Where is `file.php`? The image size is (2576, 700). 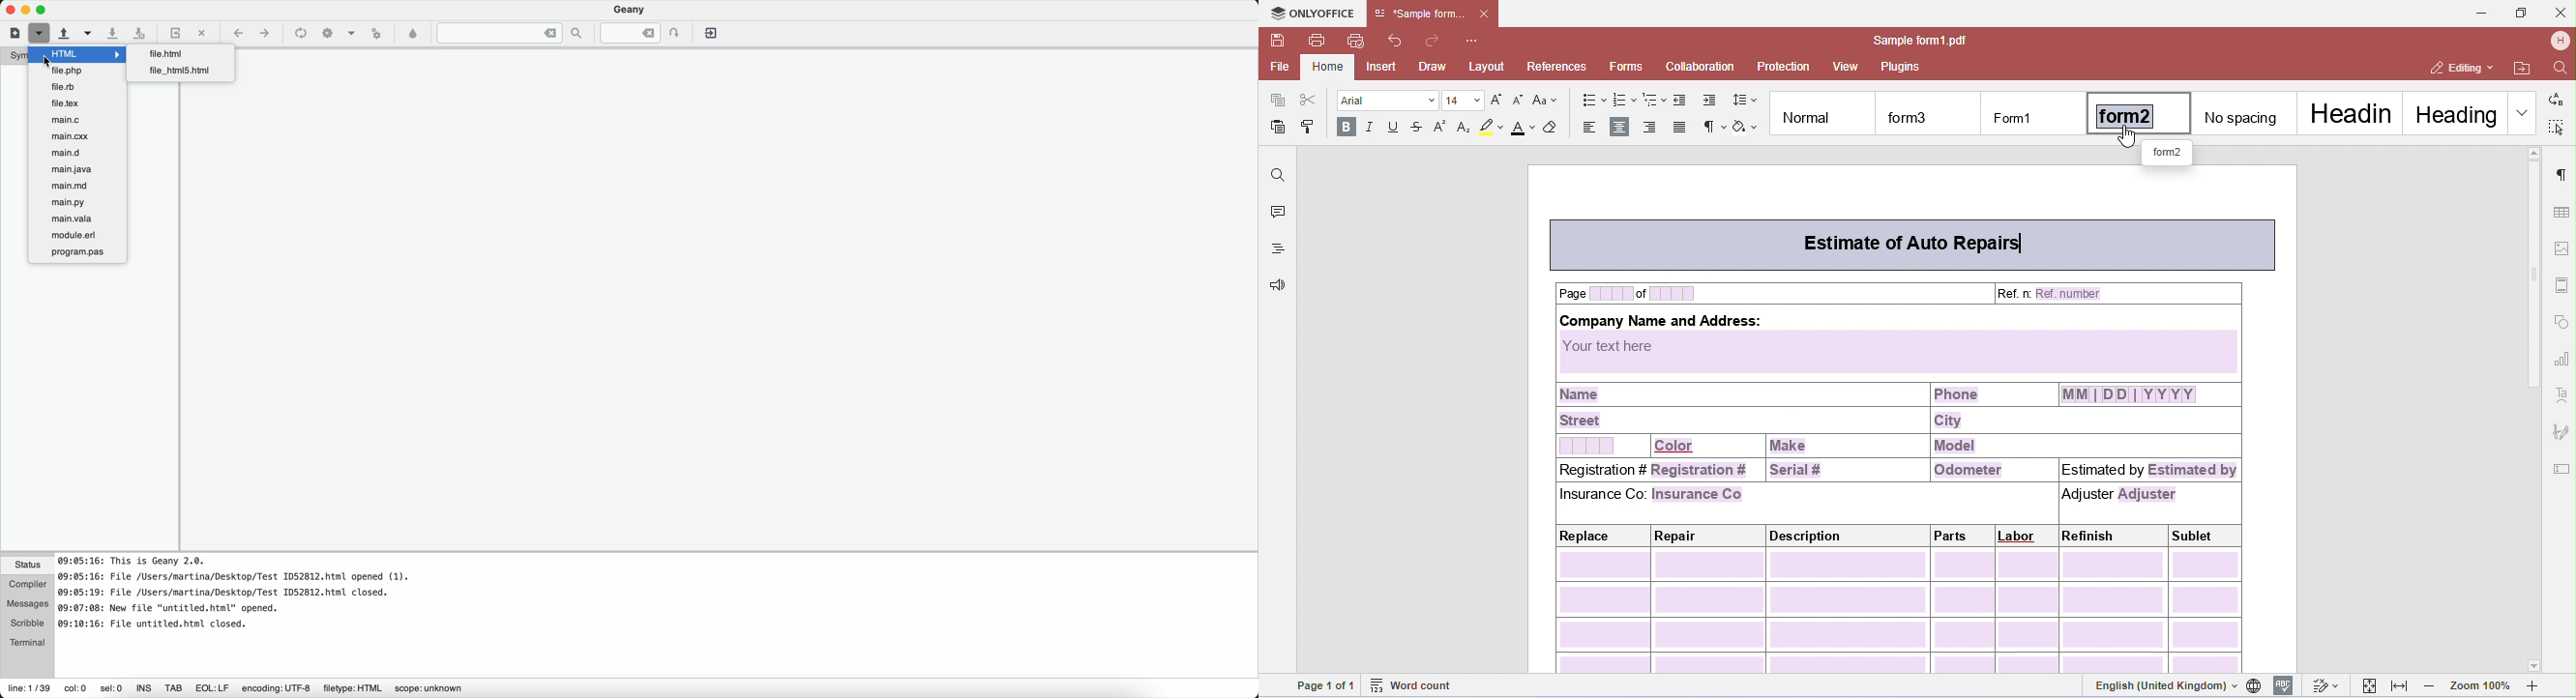
file.php is located at coordinates (77, 73).